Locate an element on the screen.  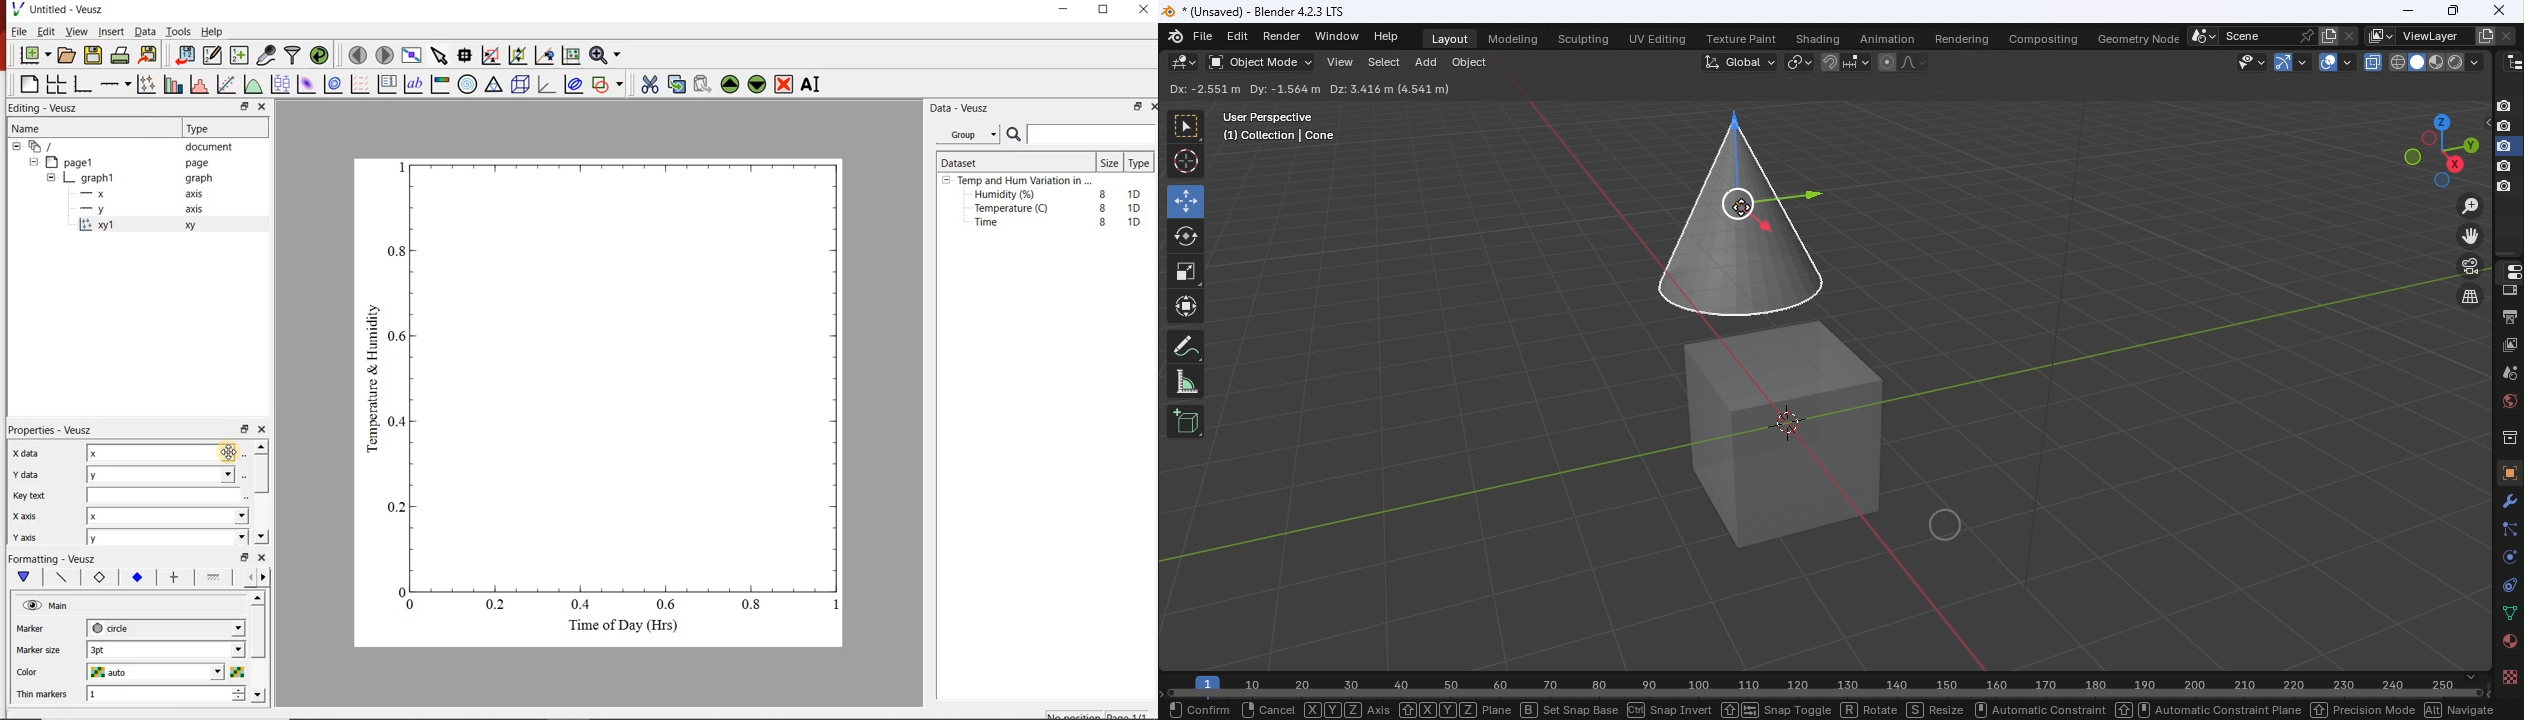
Texture paint is located at coordinates (1743, 40).